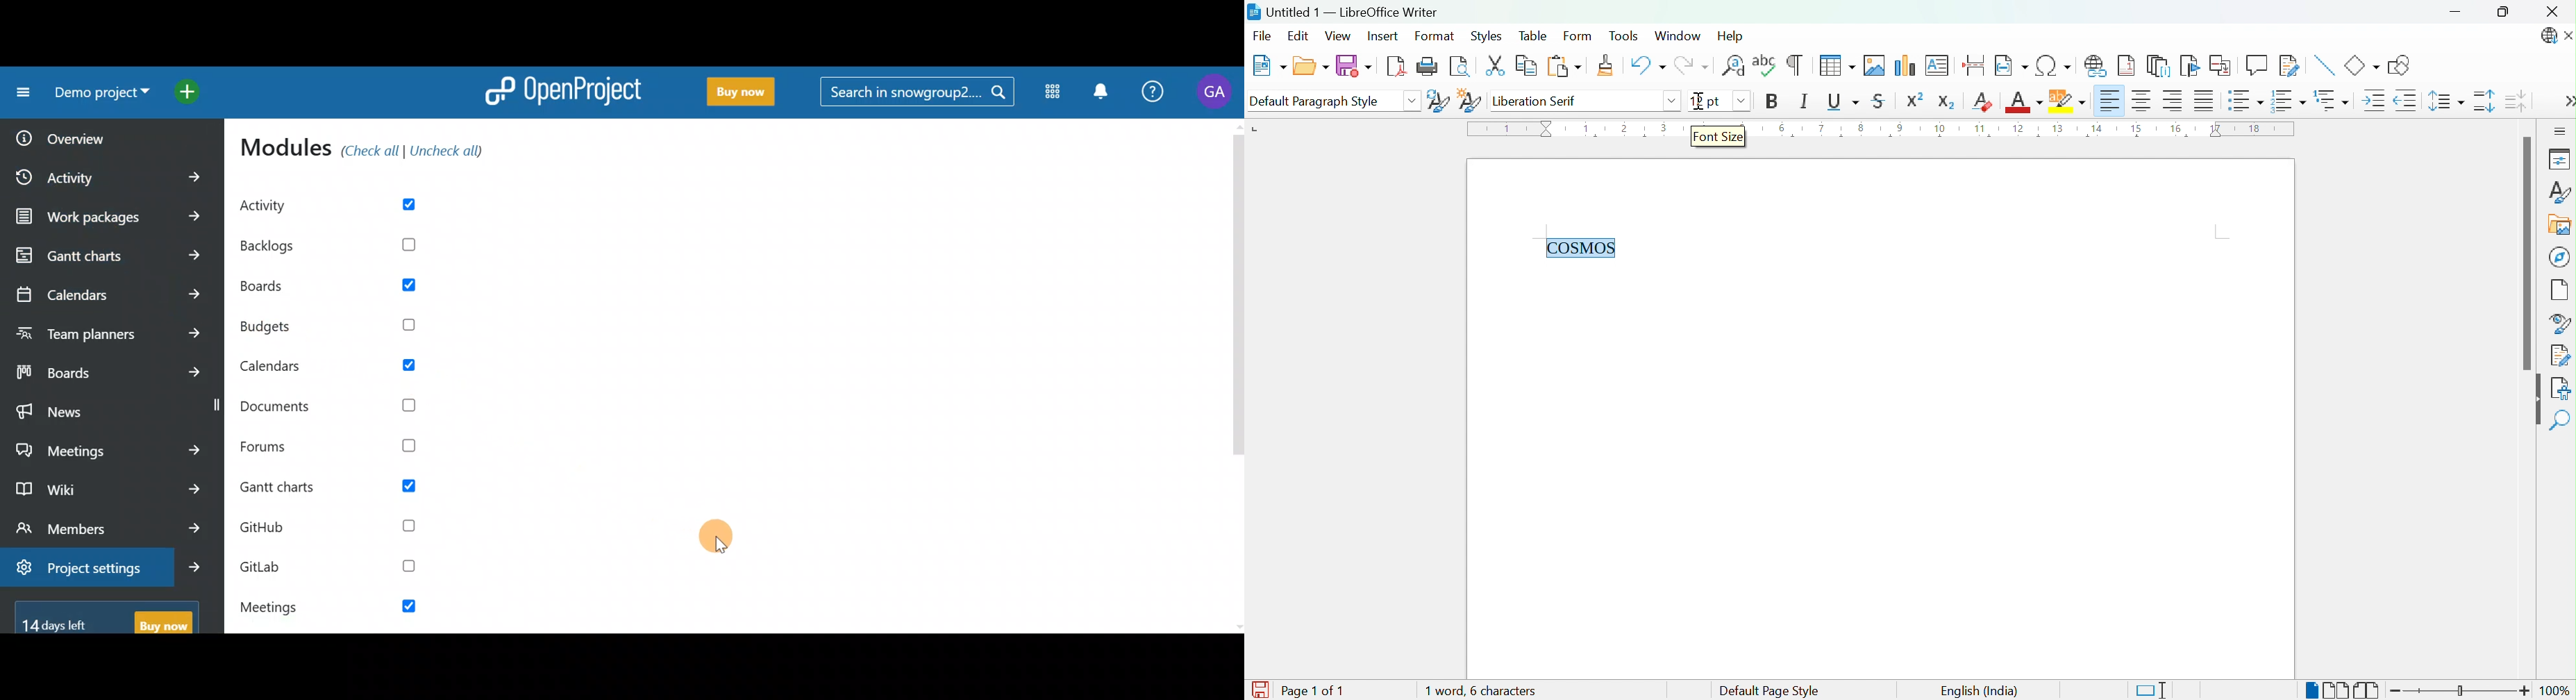 This screenshot has width=2576, height=700. Describe the element at coordinates (2173, 101) in the screenshot. I see `Align Right` at that location.